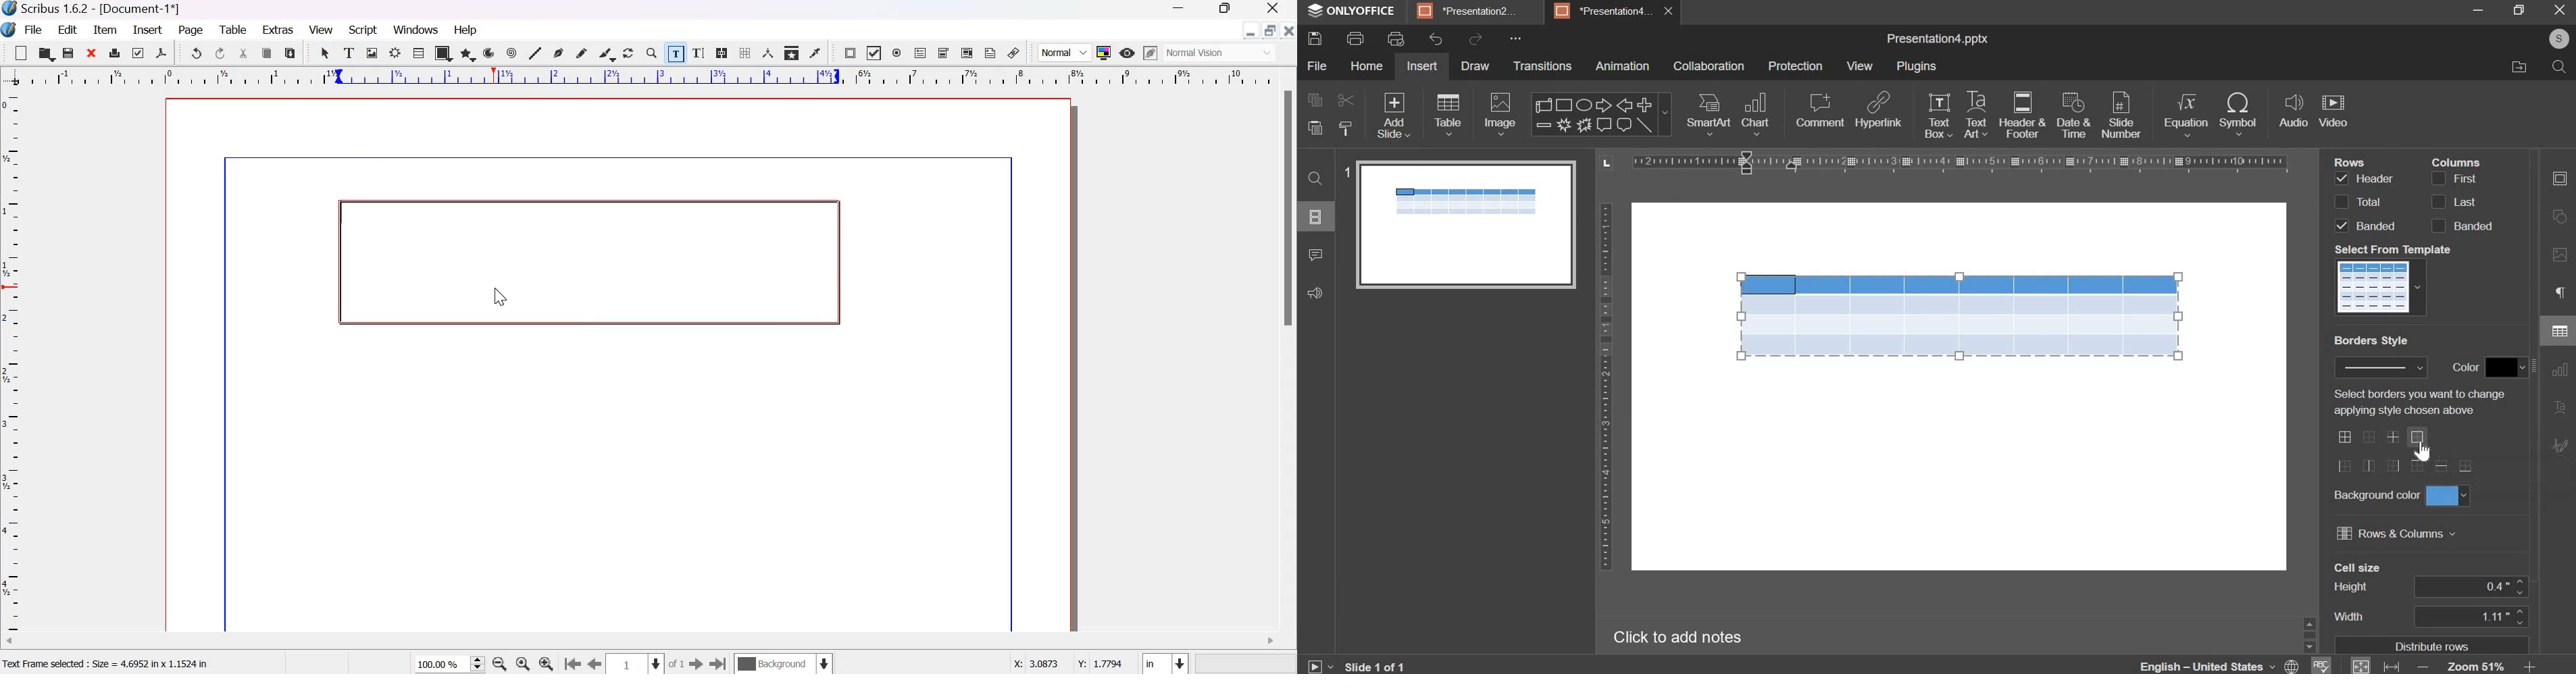 Image resolution: width=2576 pixels, height=700 pixels. Describe the element at coordinates (1349, 127) in the screenshot. I see `copy style` at that location.